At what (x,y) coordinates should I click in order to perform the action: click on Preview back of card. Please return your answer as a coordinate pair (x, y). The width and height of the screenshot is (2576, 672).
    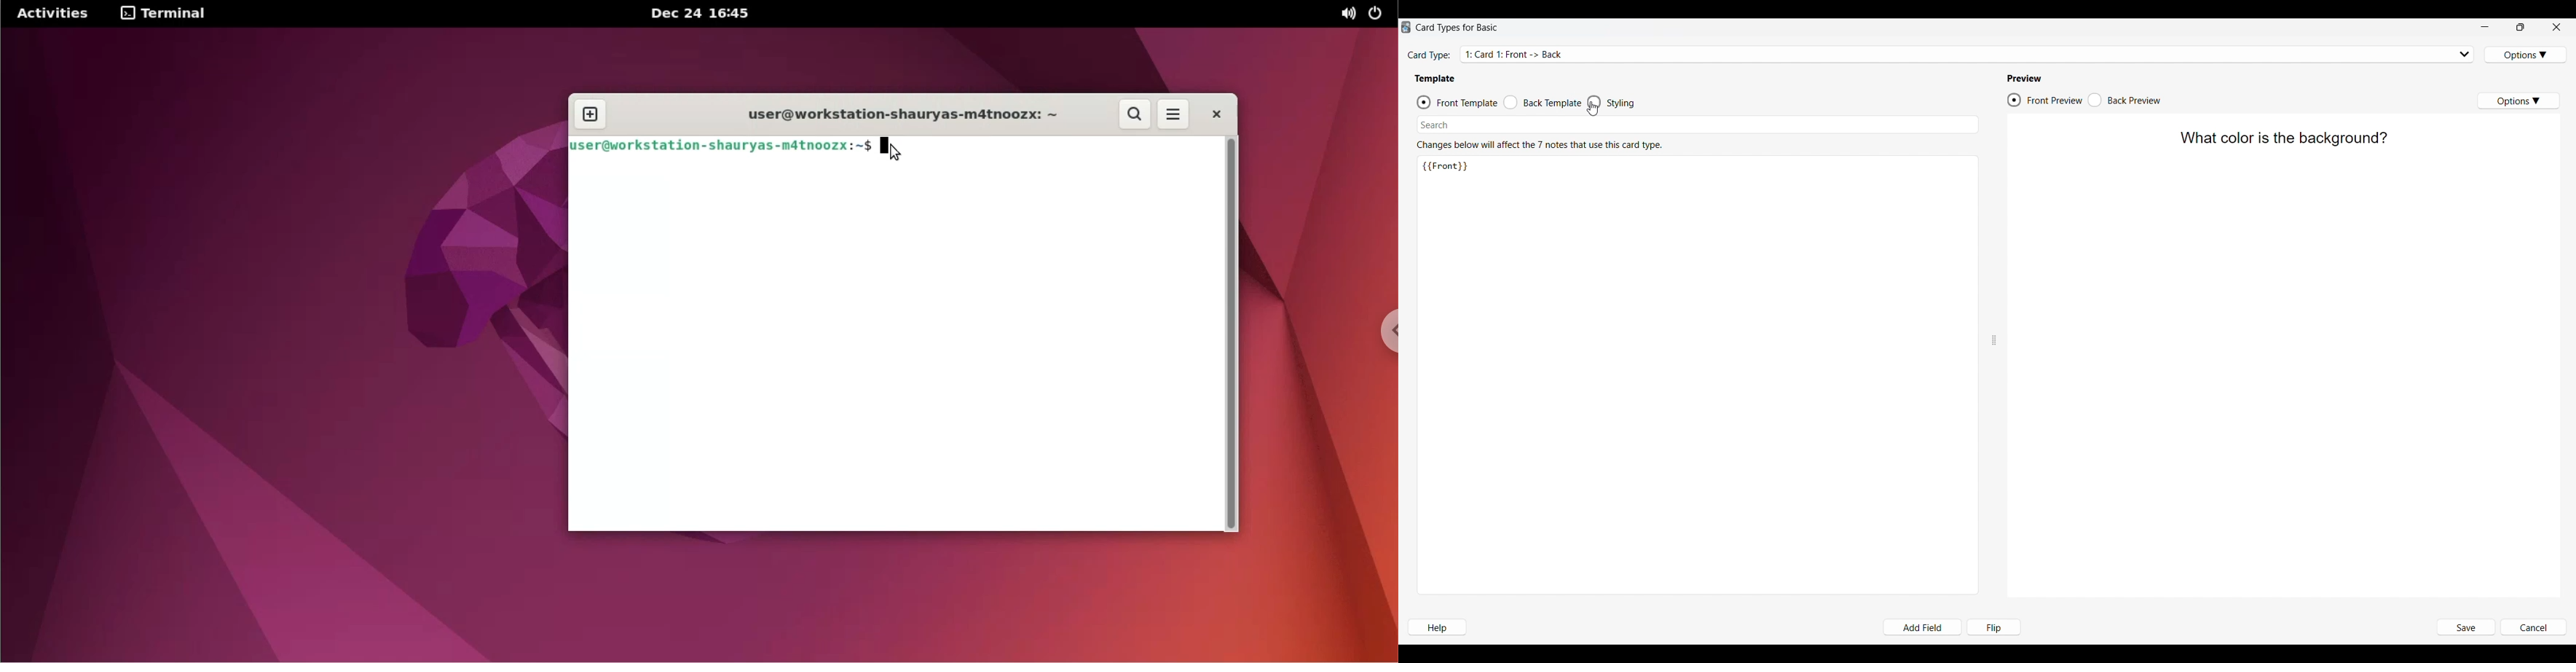
    Looking at the image, I should click on (2125, 100).